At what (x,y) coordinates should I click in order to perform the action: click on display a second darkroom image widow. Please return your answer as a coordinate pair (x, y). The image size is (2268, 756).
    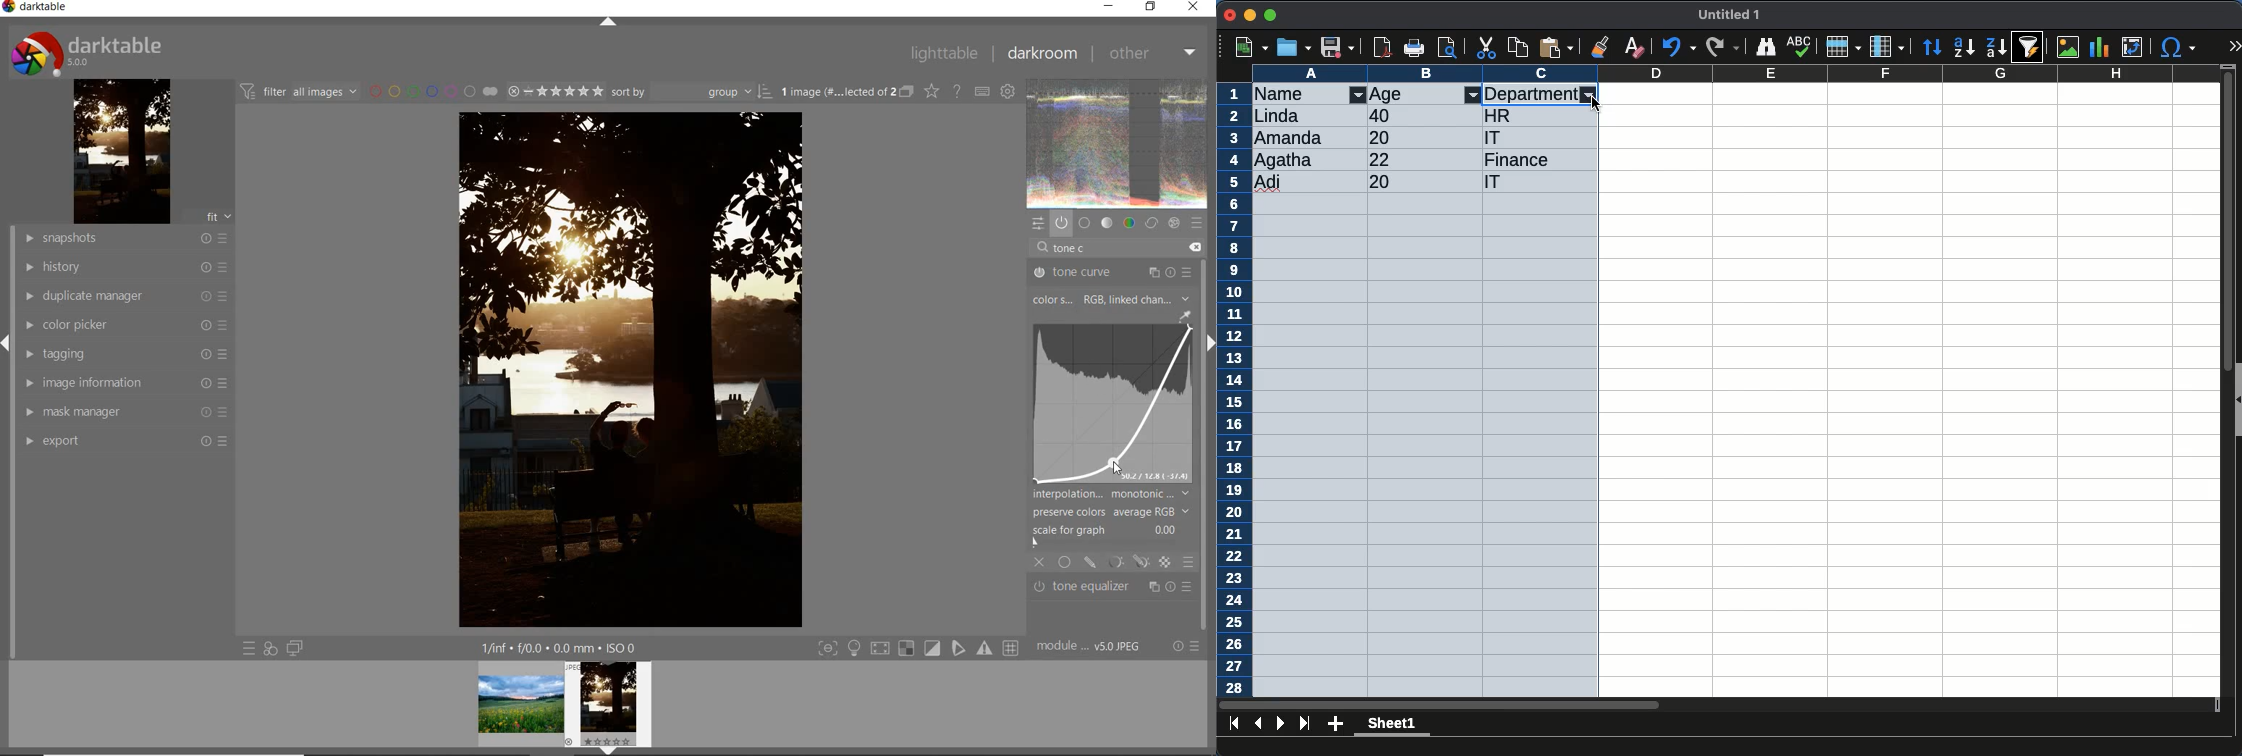
    Looking at the image, I should click on (295, 648).